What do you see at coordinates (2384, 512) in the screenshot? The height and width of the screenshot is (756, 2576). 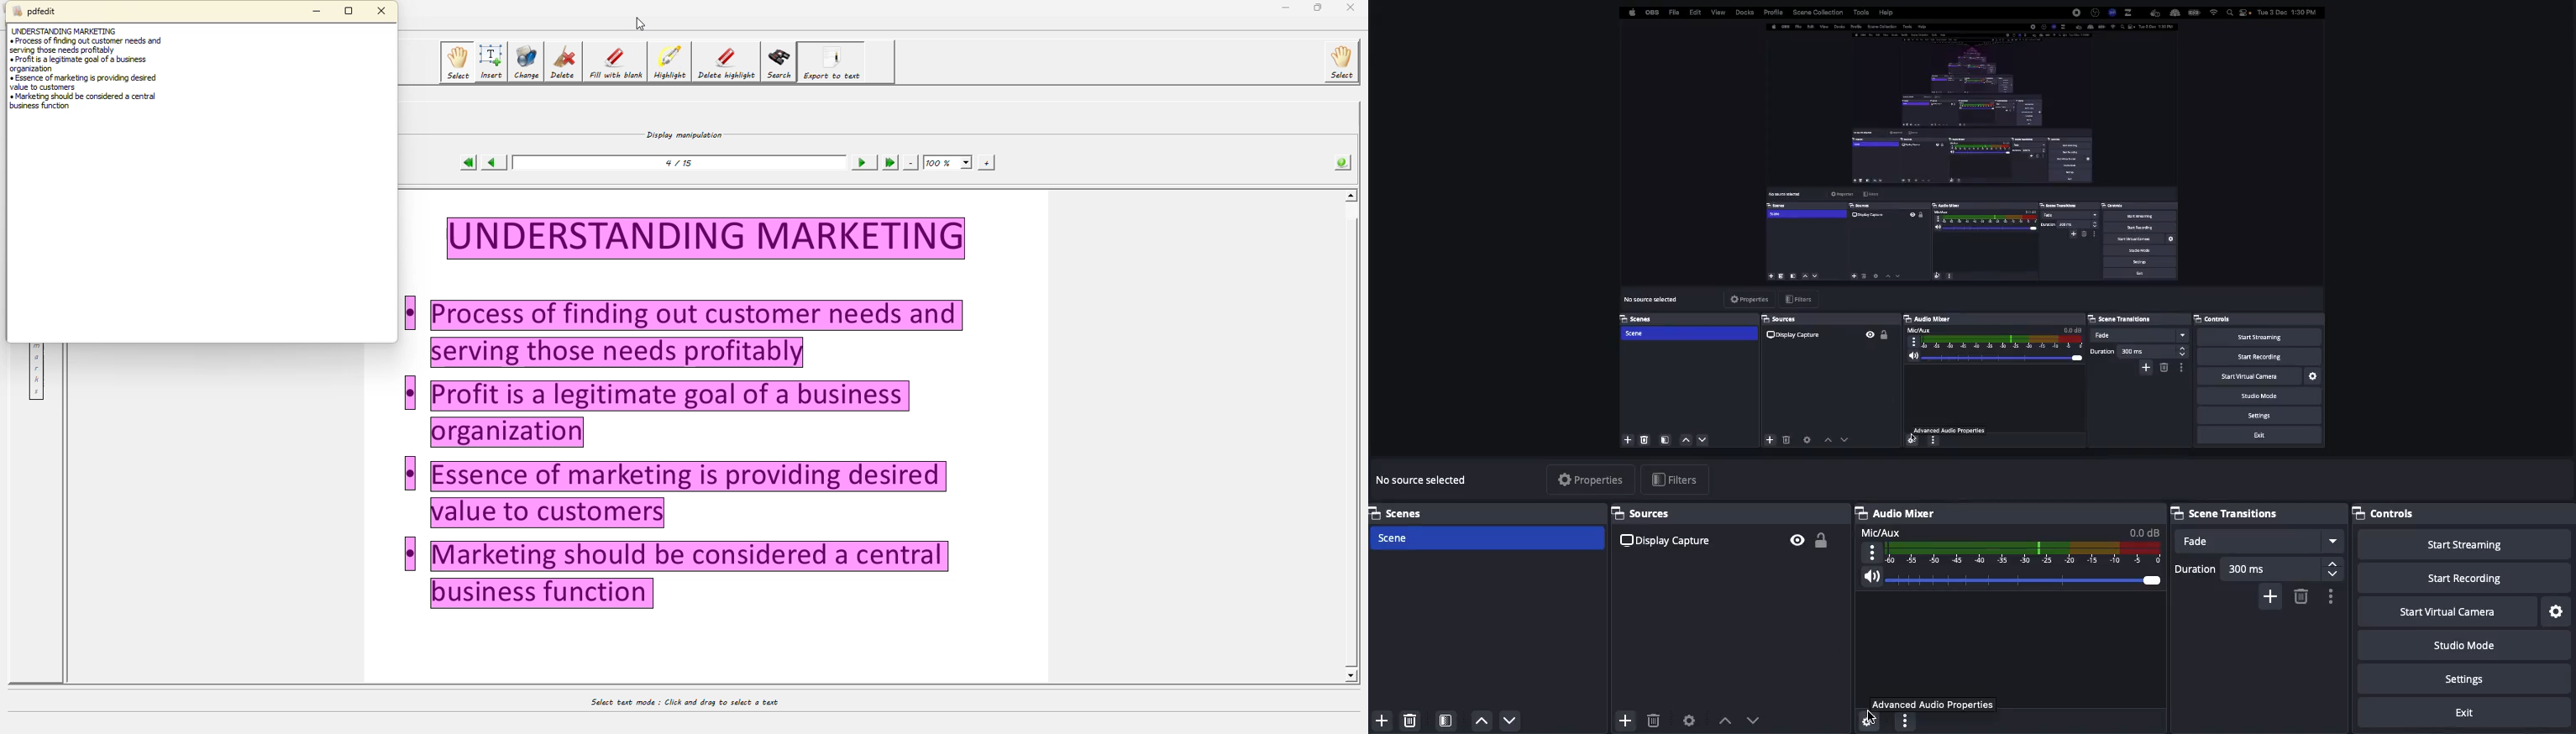 I see `Controls` at bounding box center [2384, 512].